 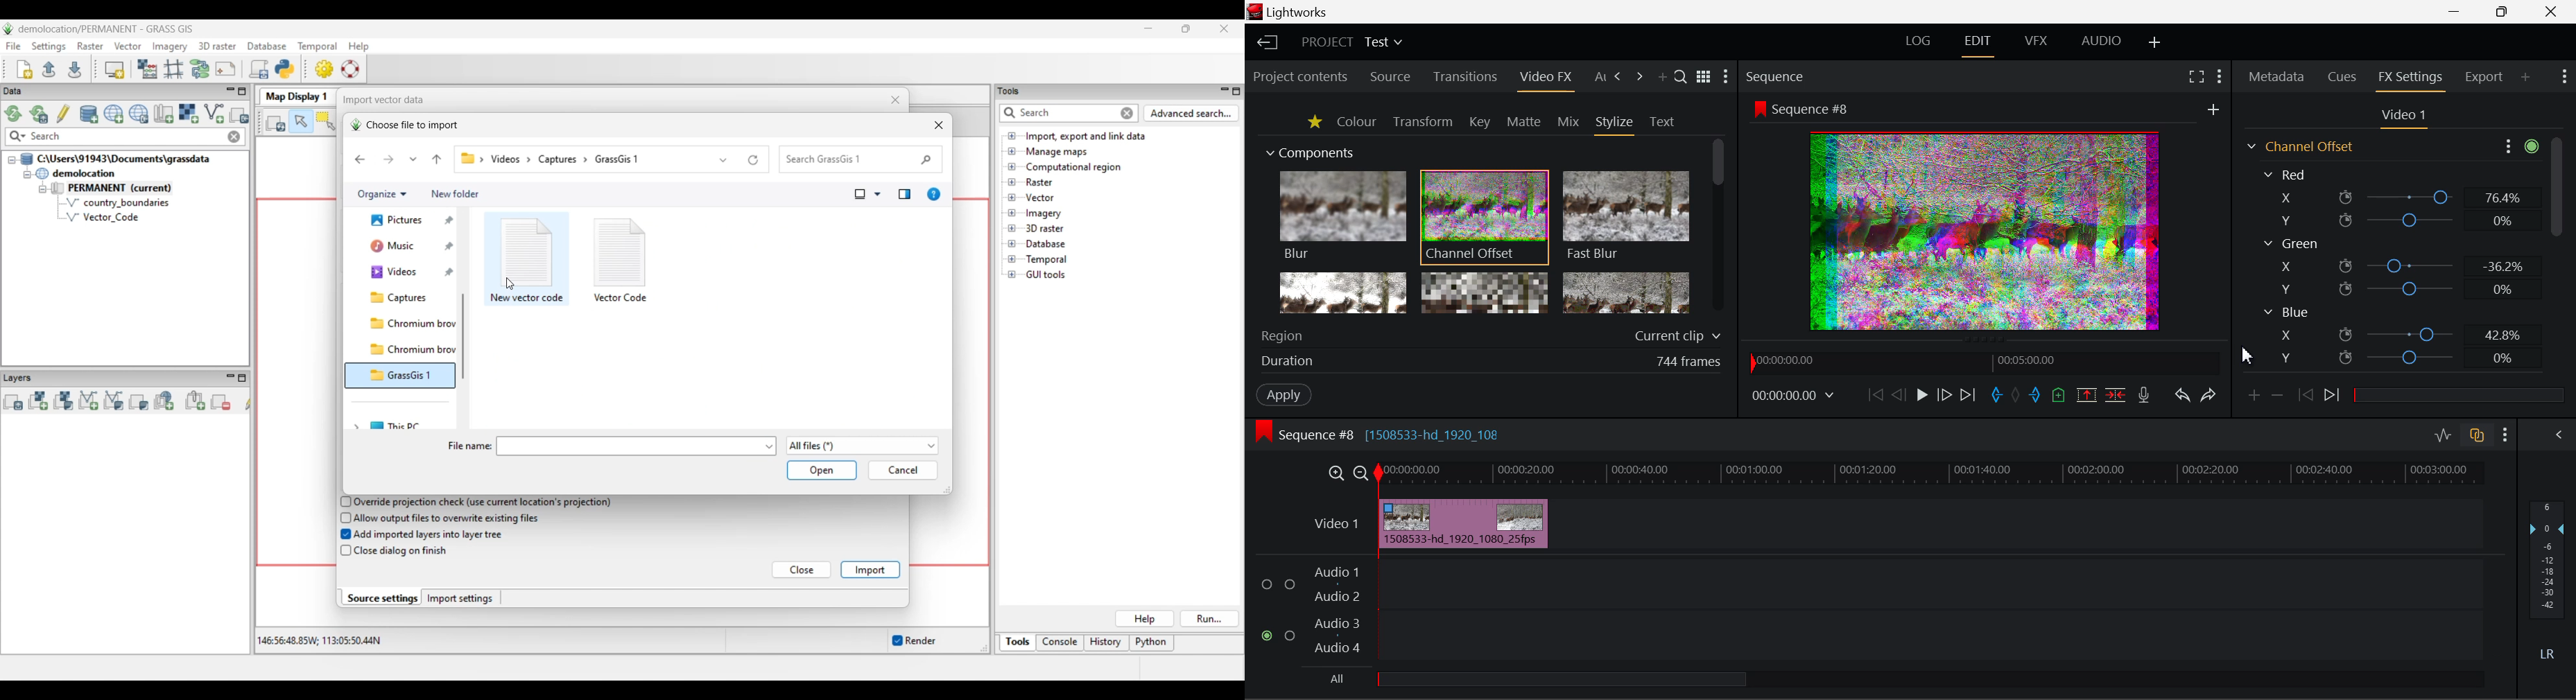 I want to click on Scroll Bar, so click(x=1716, y=225).